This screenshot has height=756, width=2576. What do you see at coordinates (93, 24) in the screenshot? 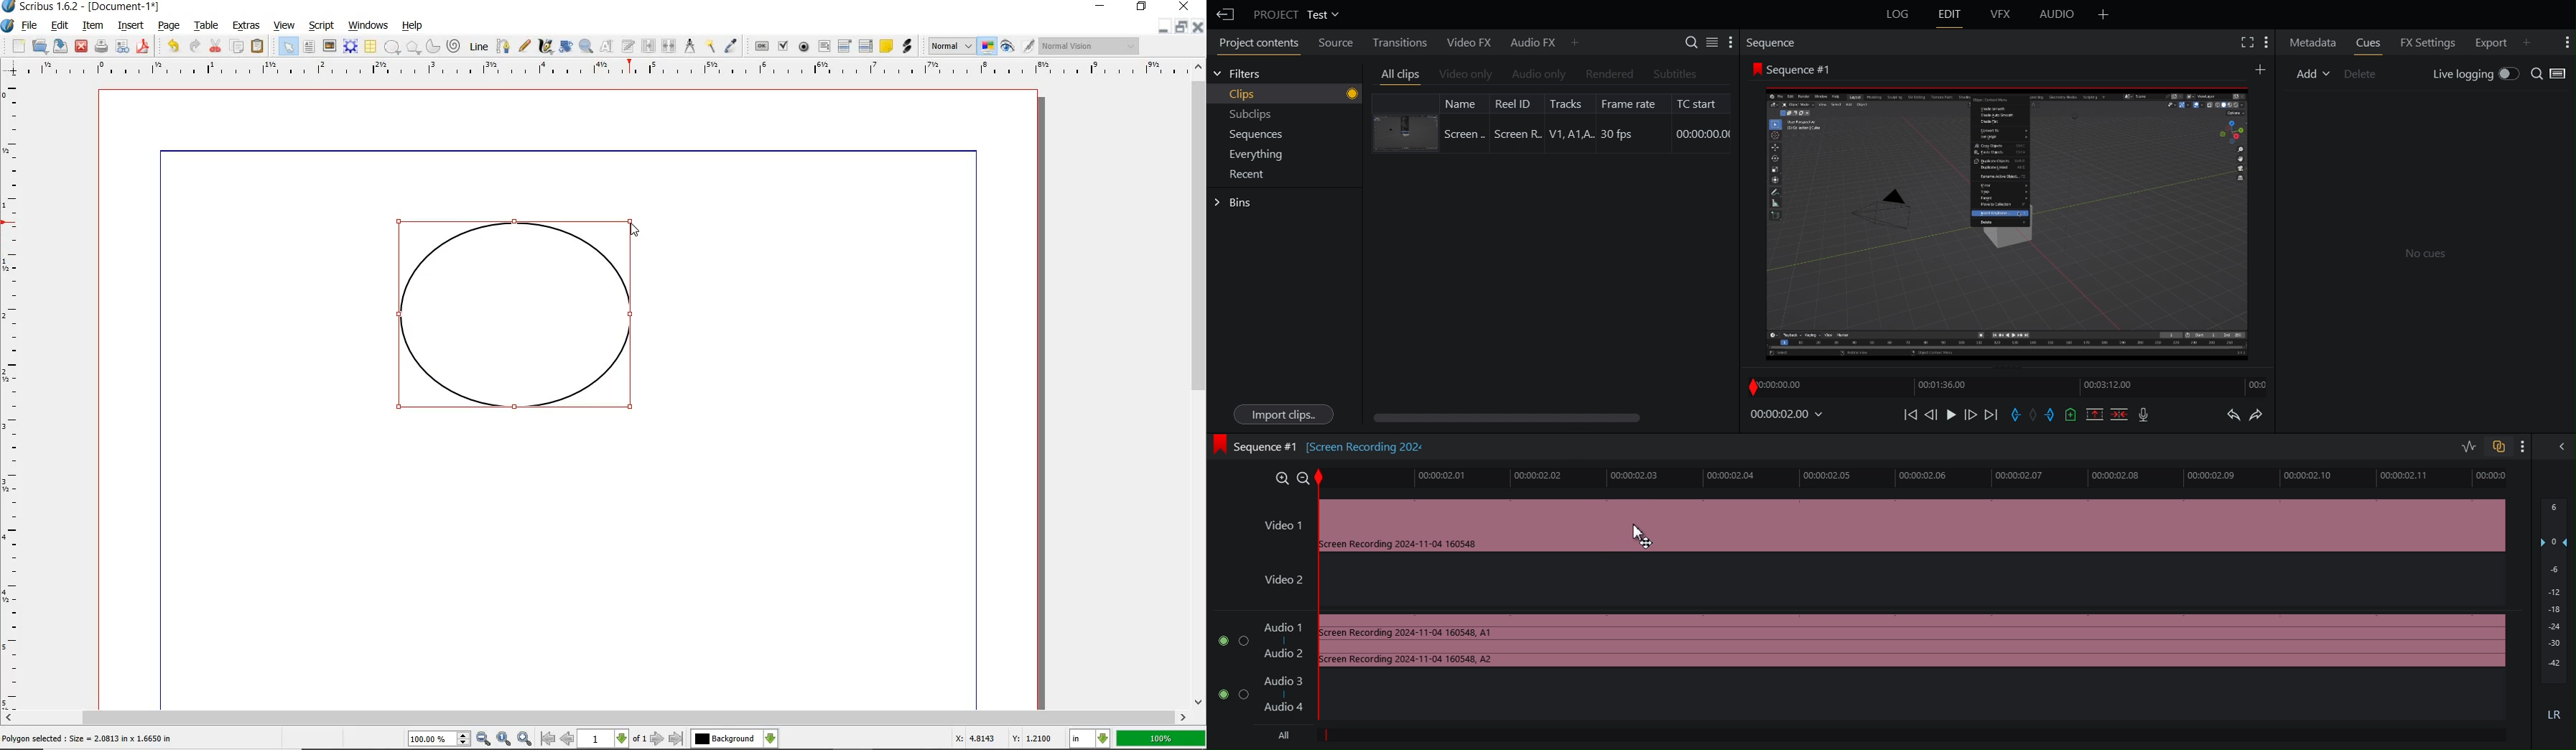
I see `ITEM` at bounding box center [93, 24].